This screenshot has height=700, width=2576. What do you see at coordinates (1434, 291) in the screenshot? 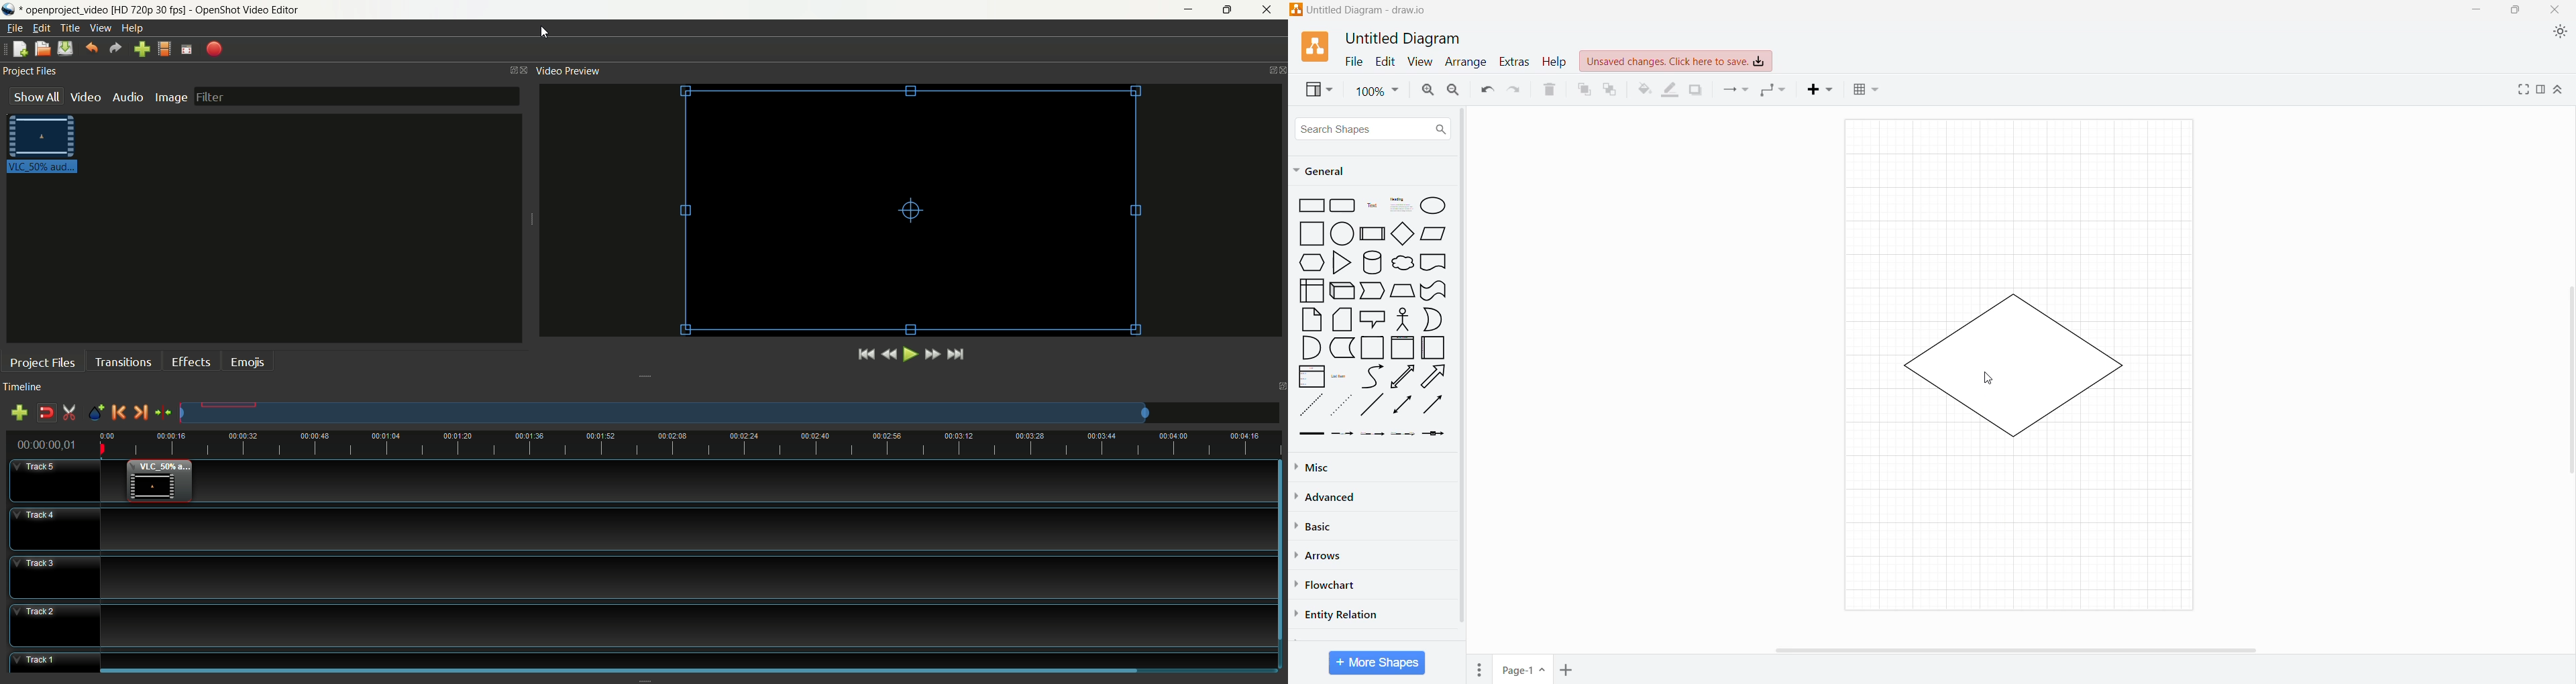
I see `Tape` at bounding box center [1434, 291].